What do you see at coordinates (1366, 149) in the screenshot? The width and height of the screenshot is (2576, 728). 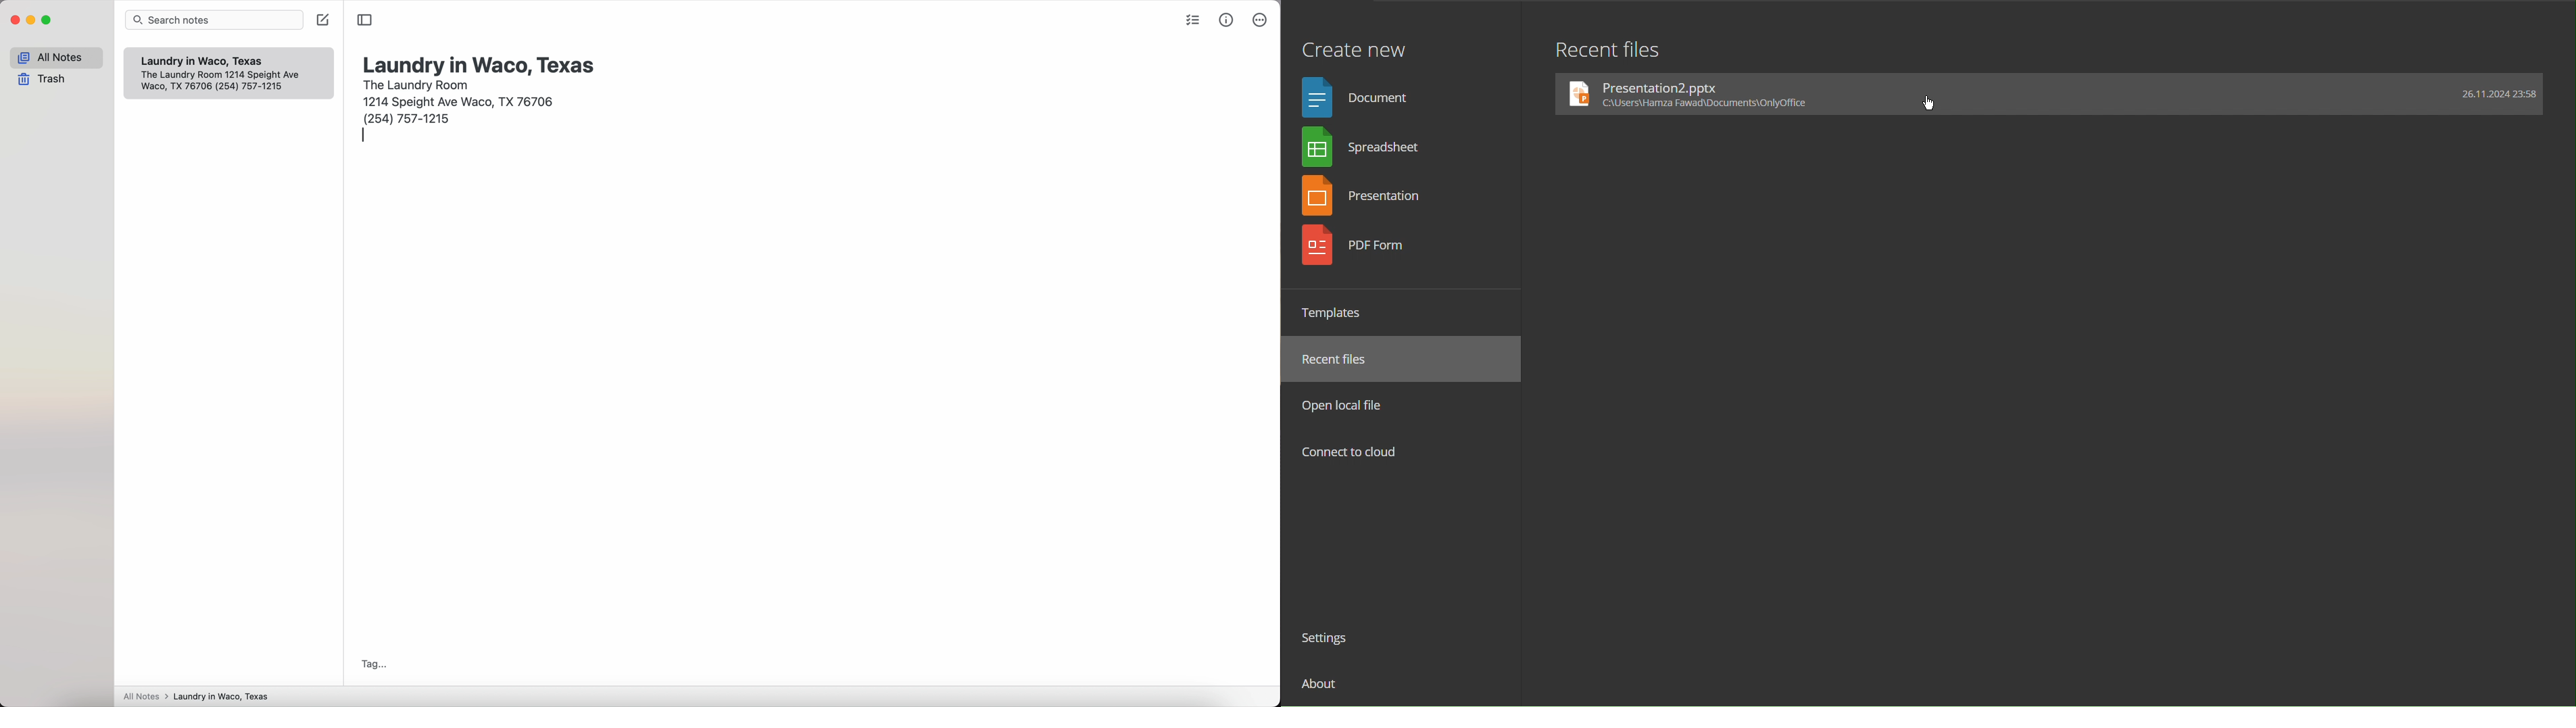 I see `Spreadsheet` at bounding box center [1366, 149].